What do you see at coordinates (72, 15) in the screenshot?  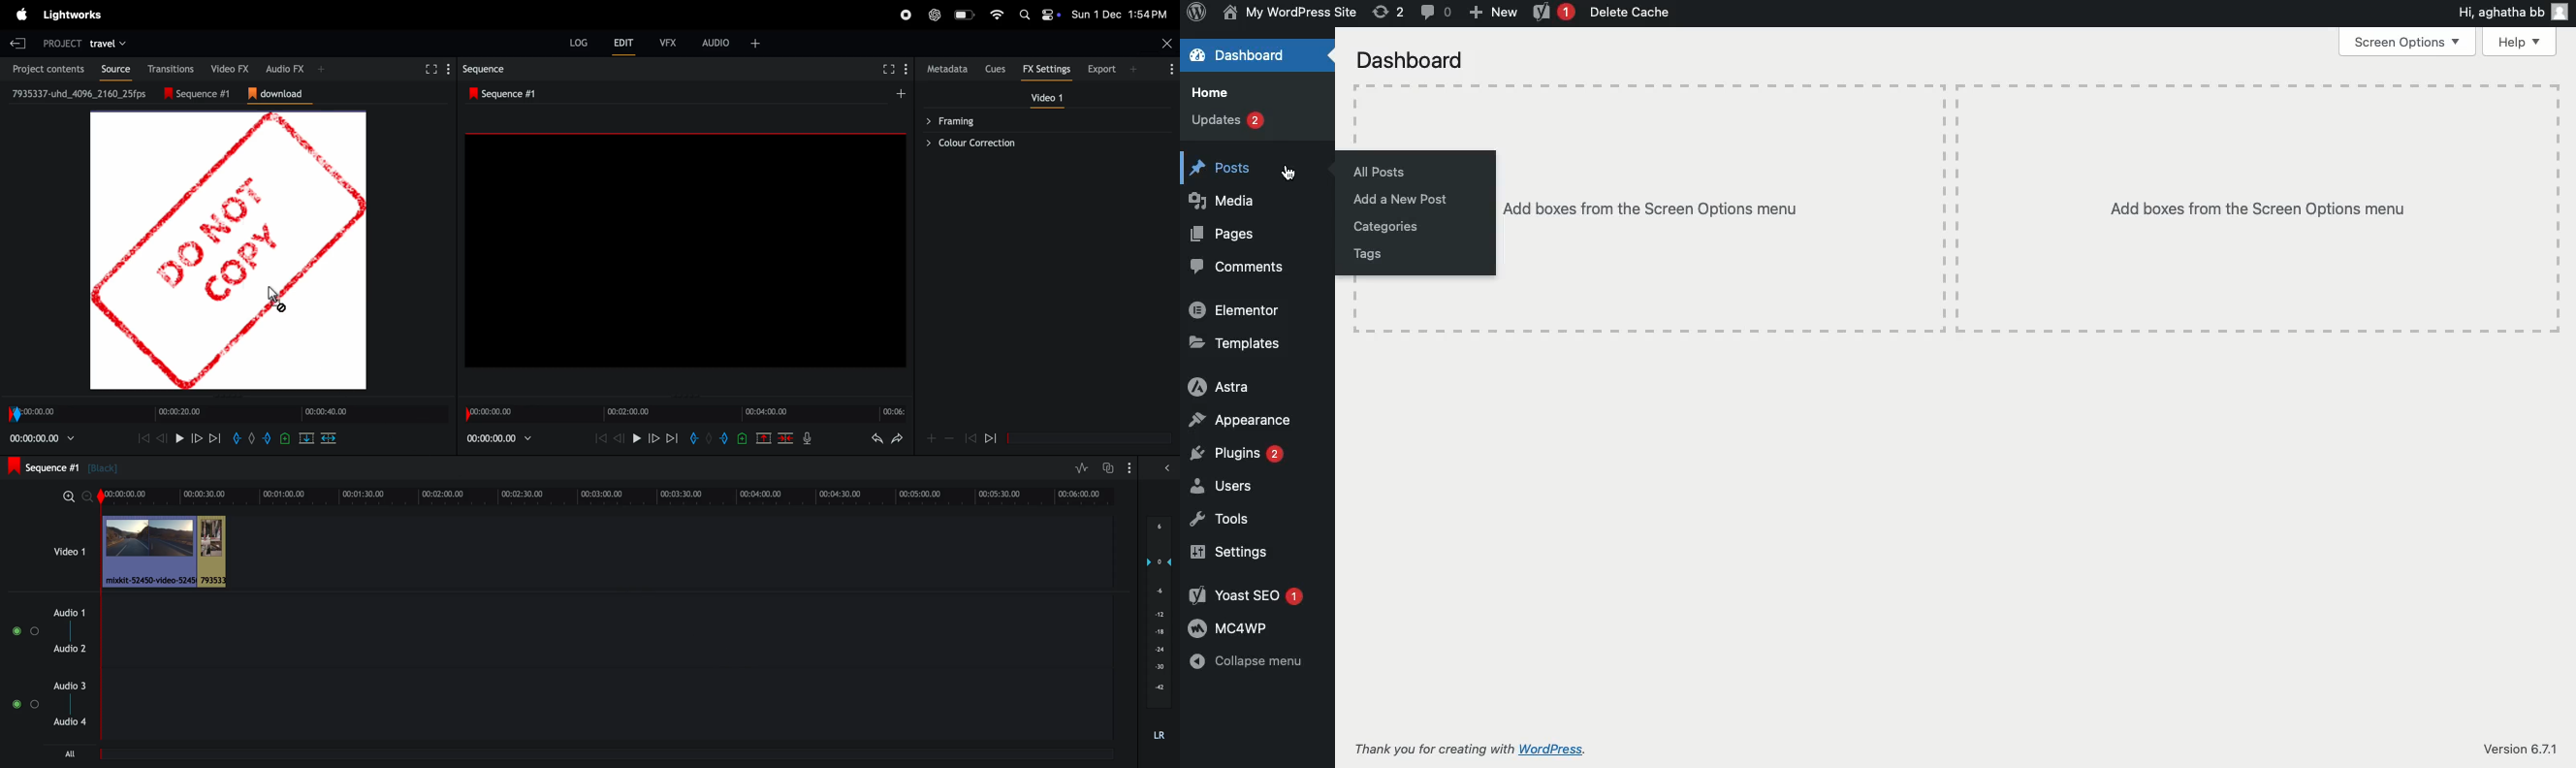 I see `lightworks` at bounding box center [72, 15].